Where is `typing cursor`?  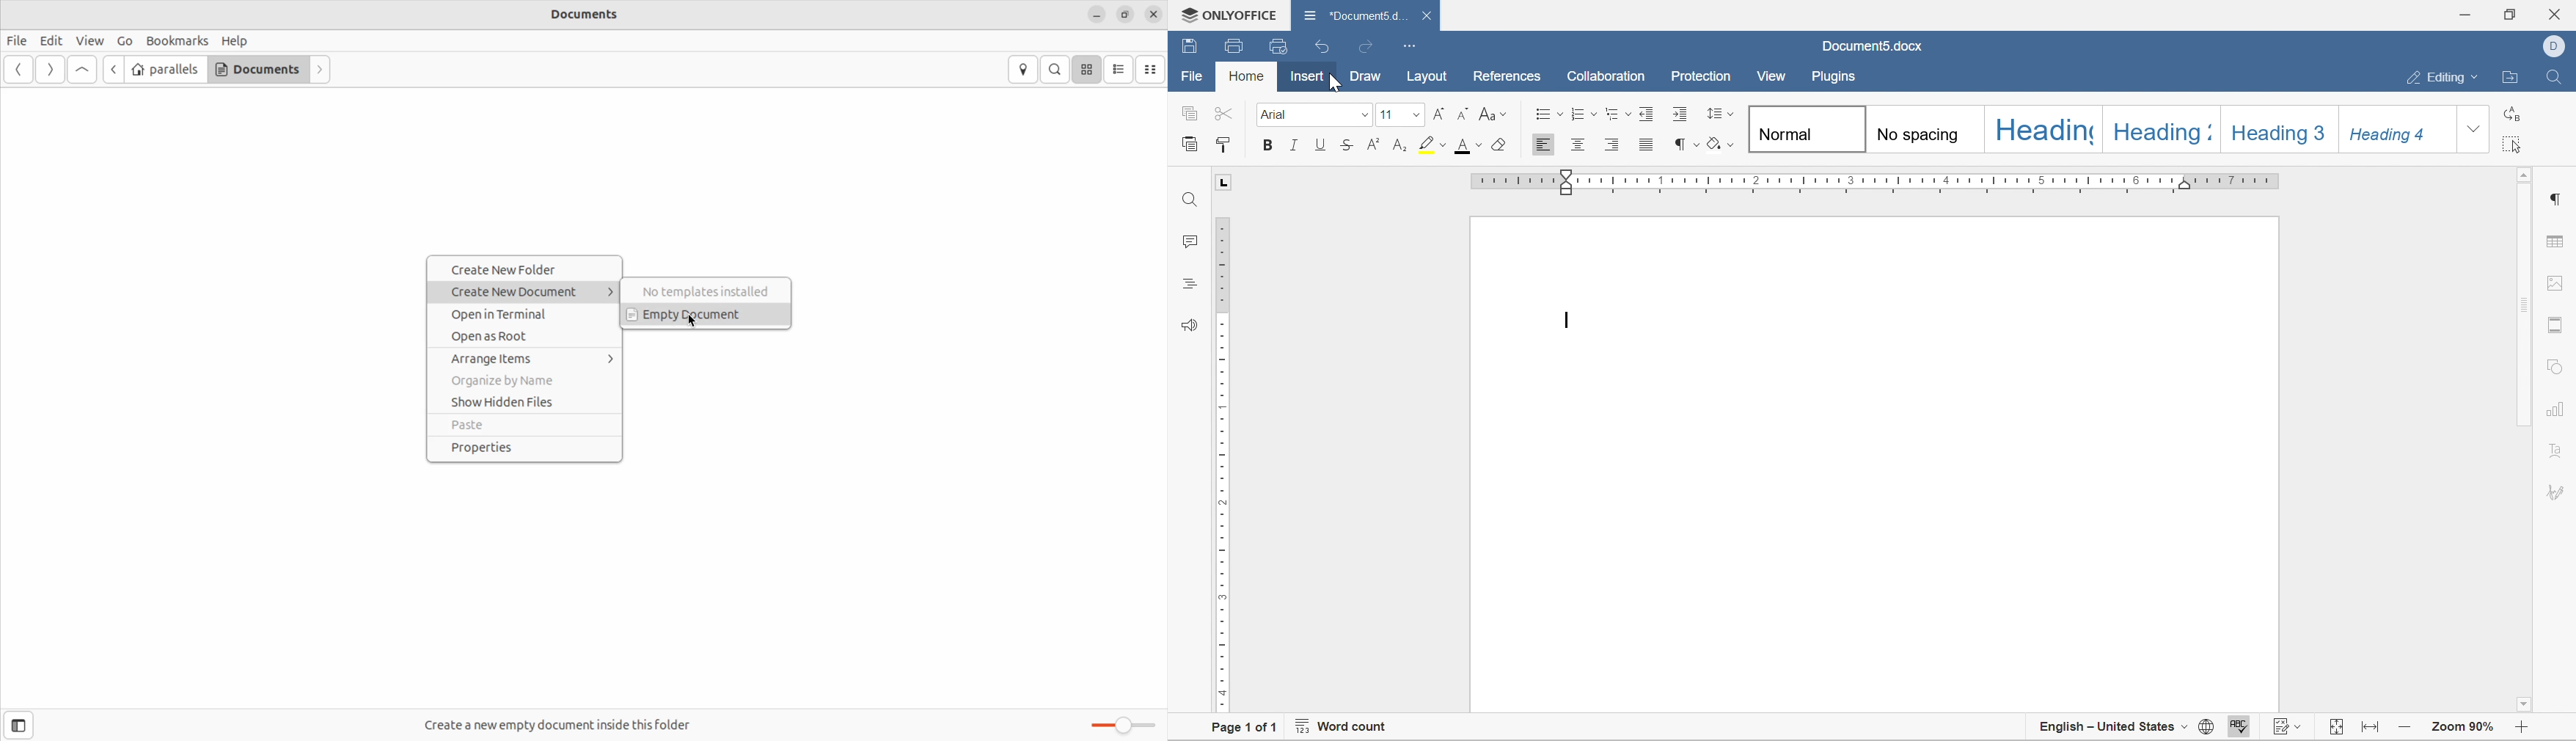 typing cursor is located at coordinates (1562, 322).